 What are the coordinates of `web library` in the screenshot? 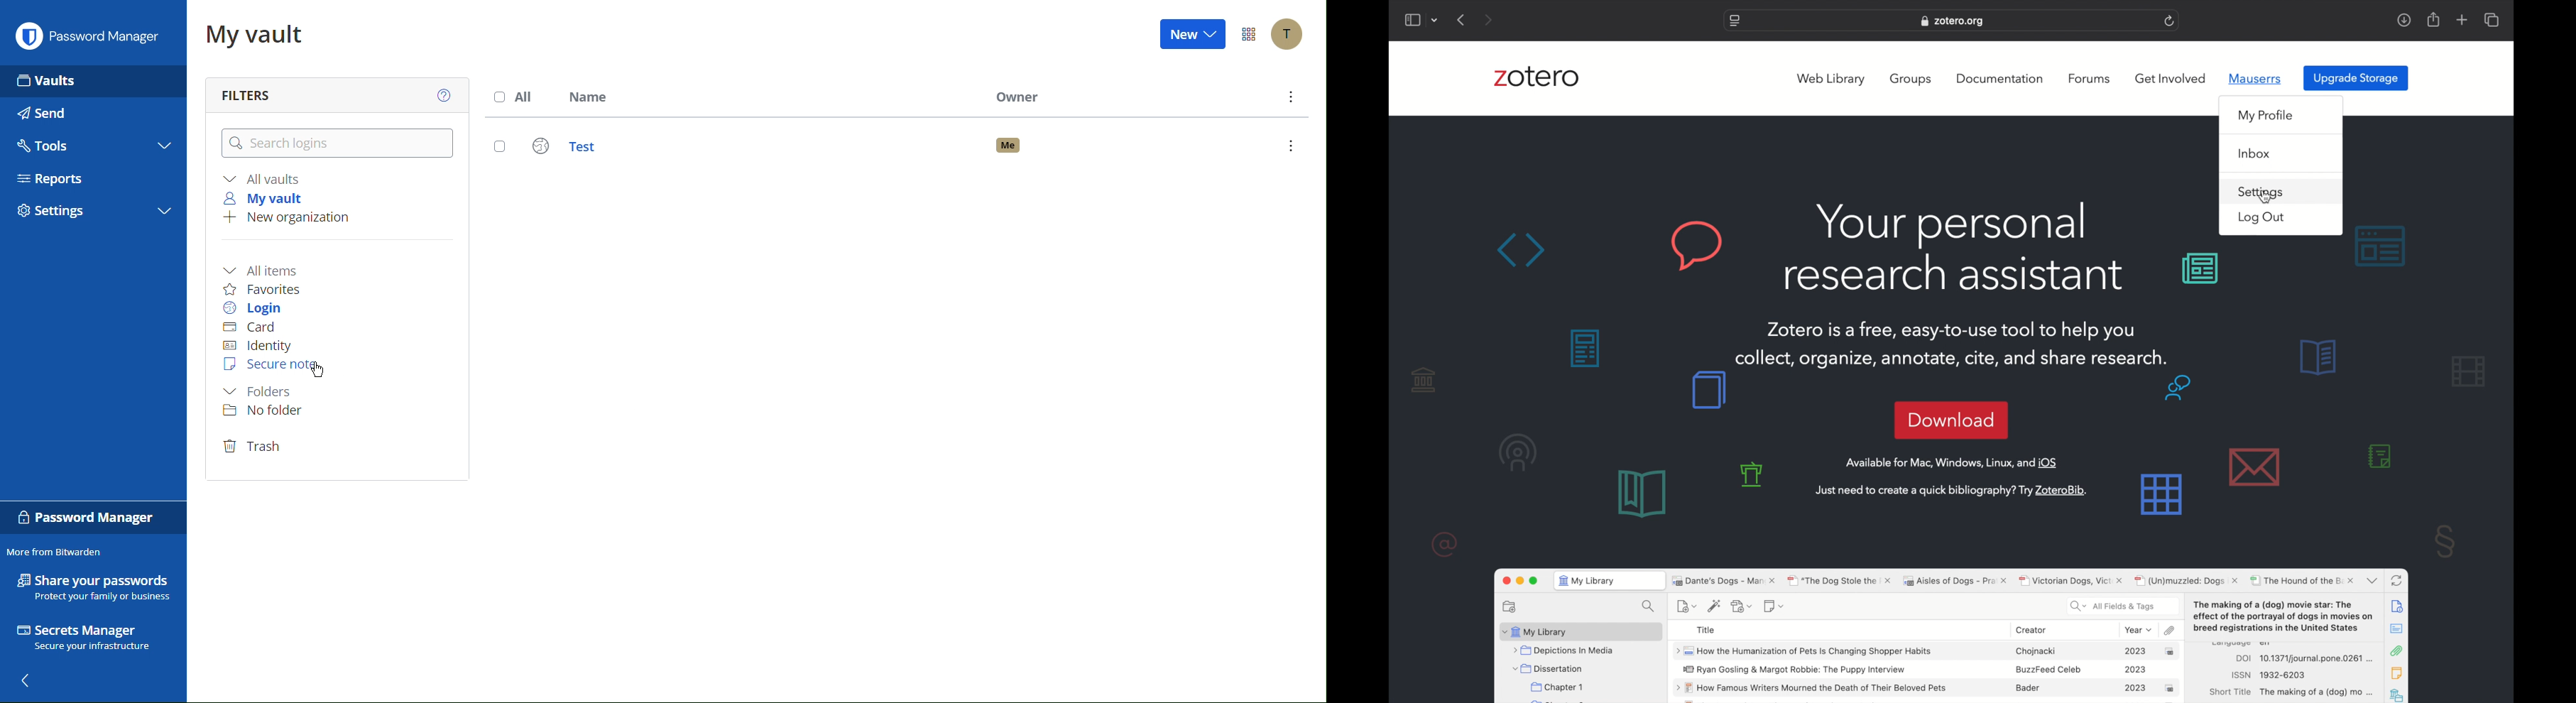 It's located at (1831, 79).